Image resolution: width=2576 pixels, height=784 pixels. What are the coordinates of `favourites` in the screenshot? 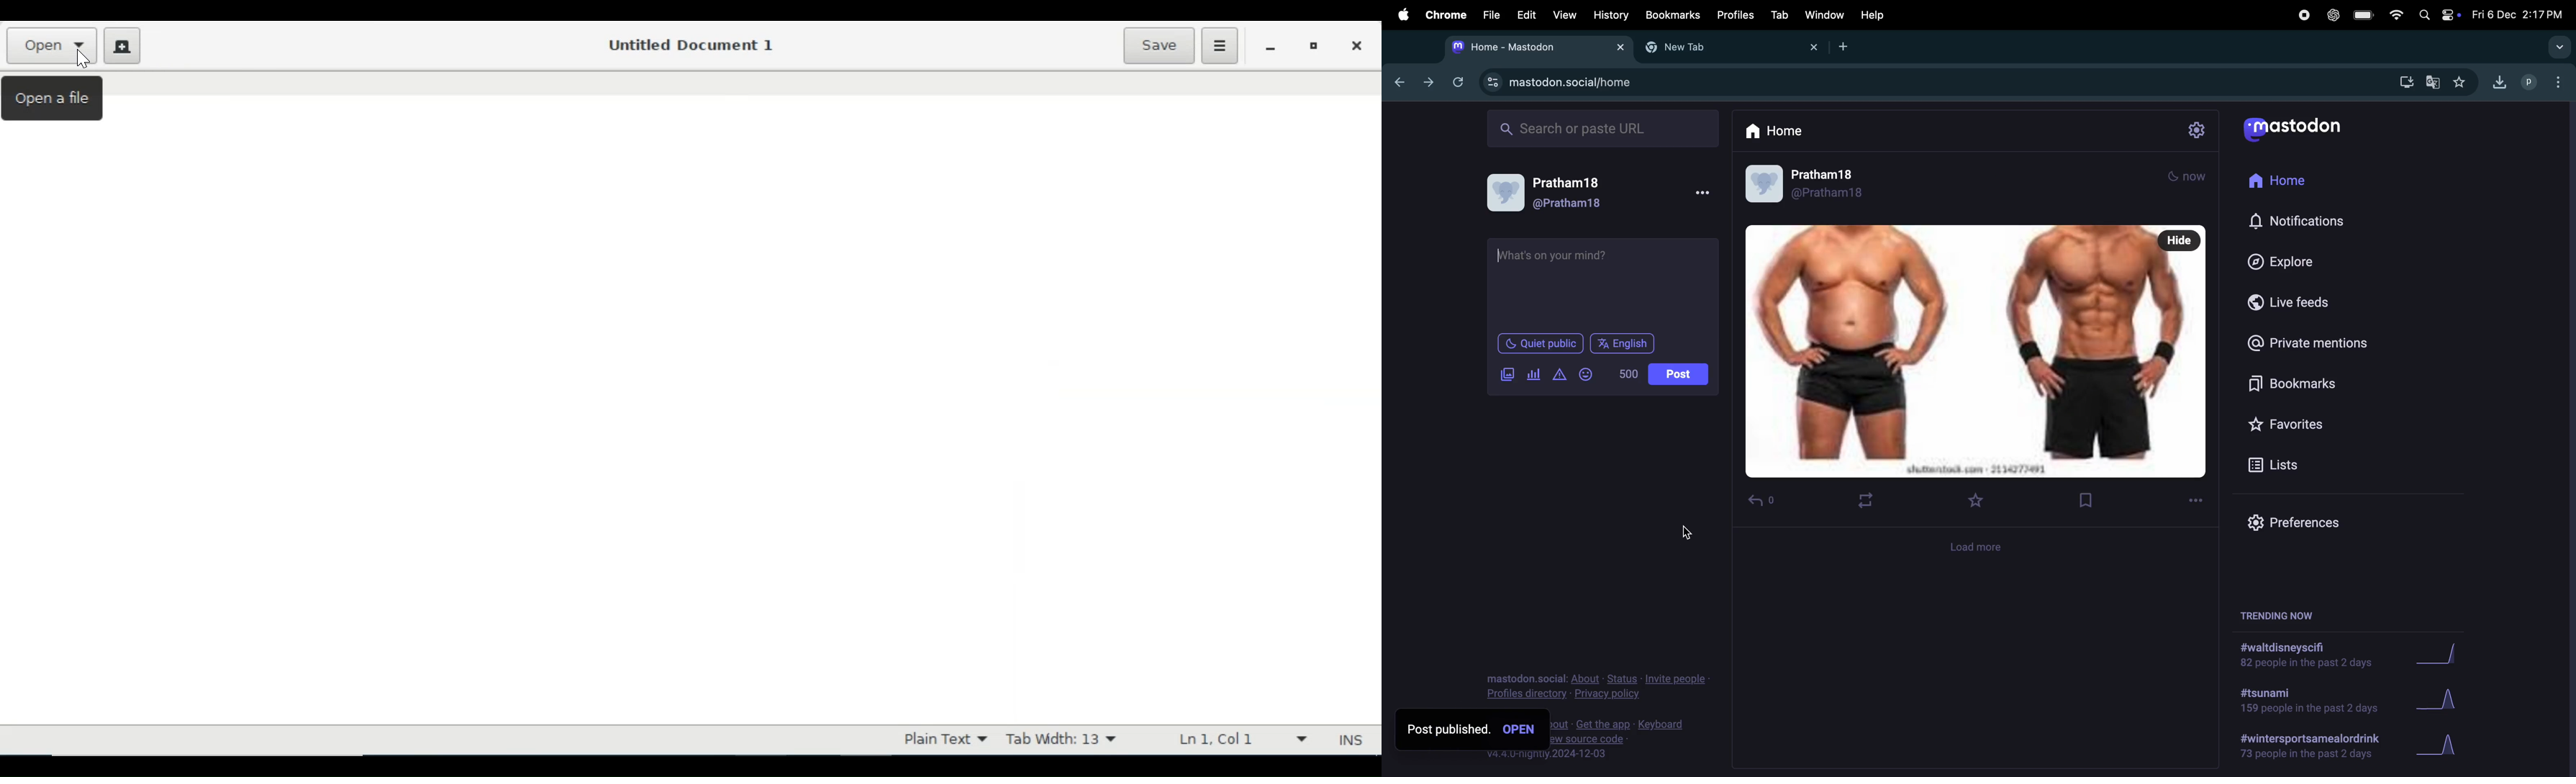 It's located at (2290, 426).